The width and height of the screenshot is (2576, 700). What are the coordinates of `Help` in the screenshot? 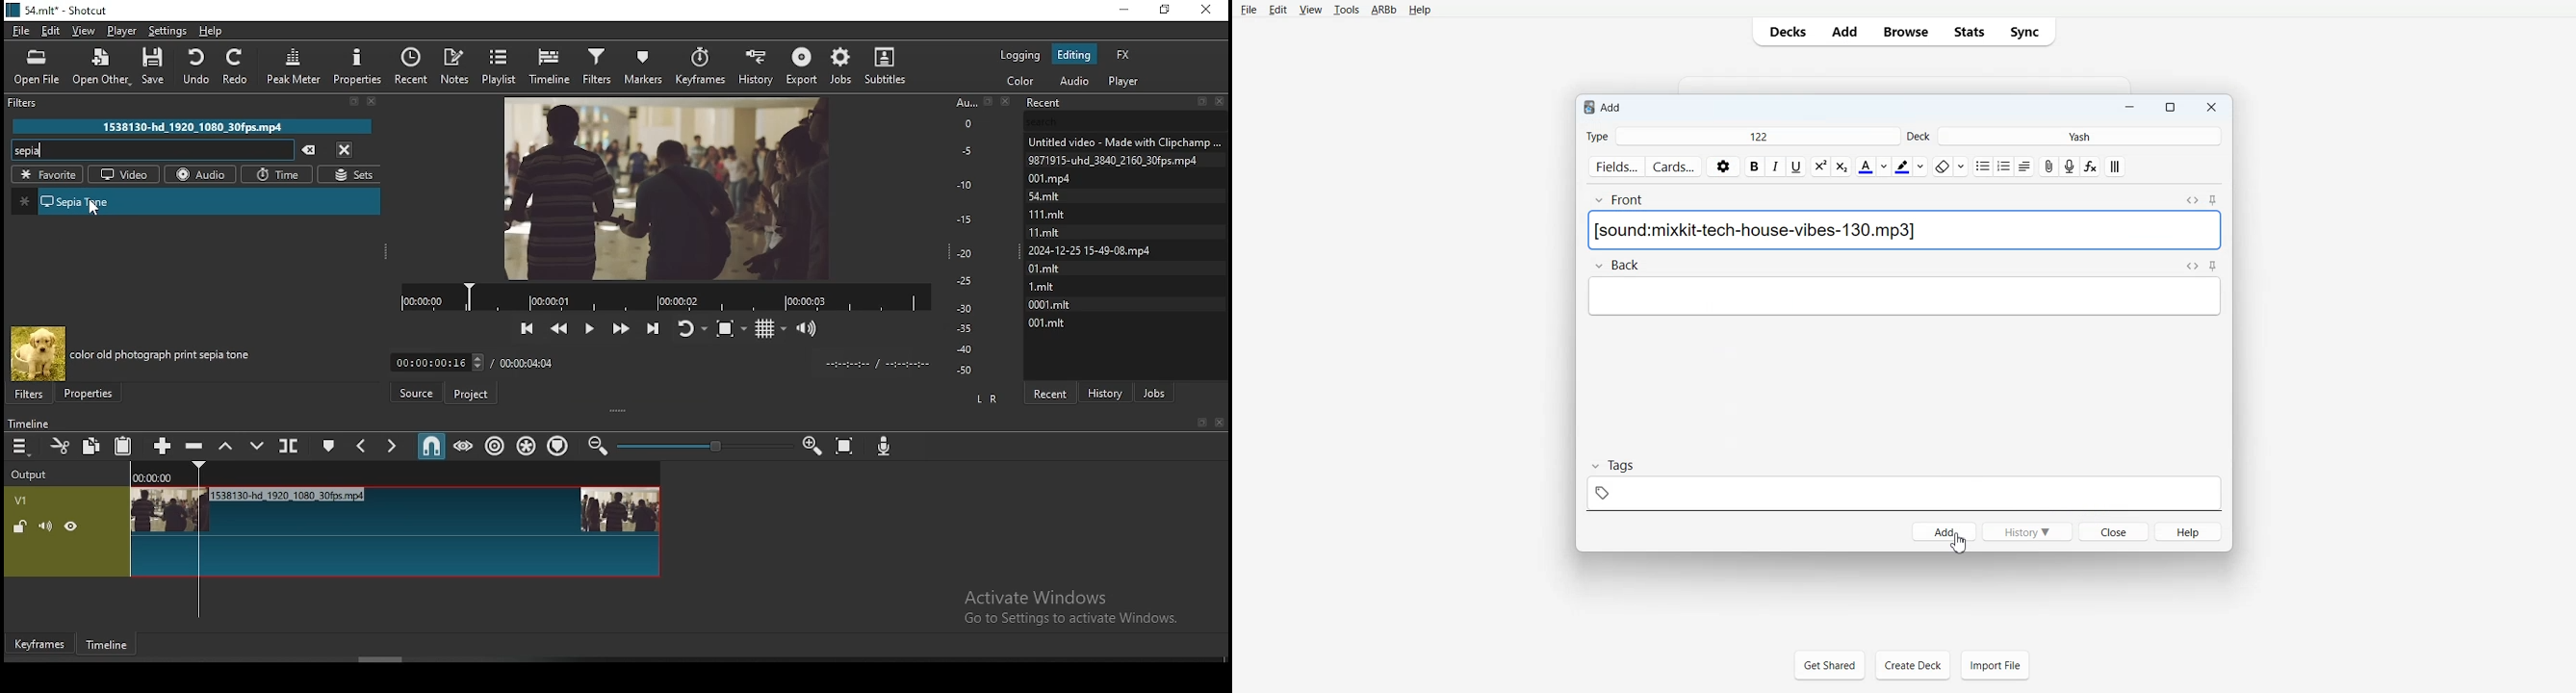 It's located at (1419, 9).